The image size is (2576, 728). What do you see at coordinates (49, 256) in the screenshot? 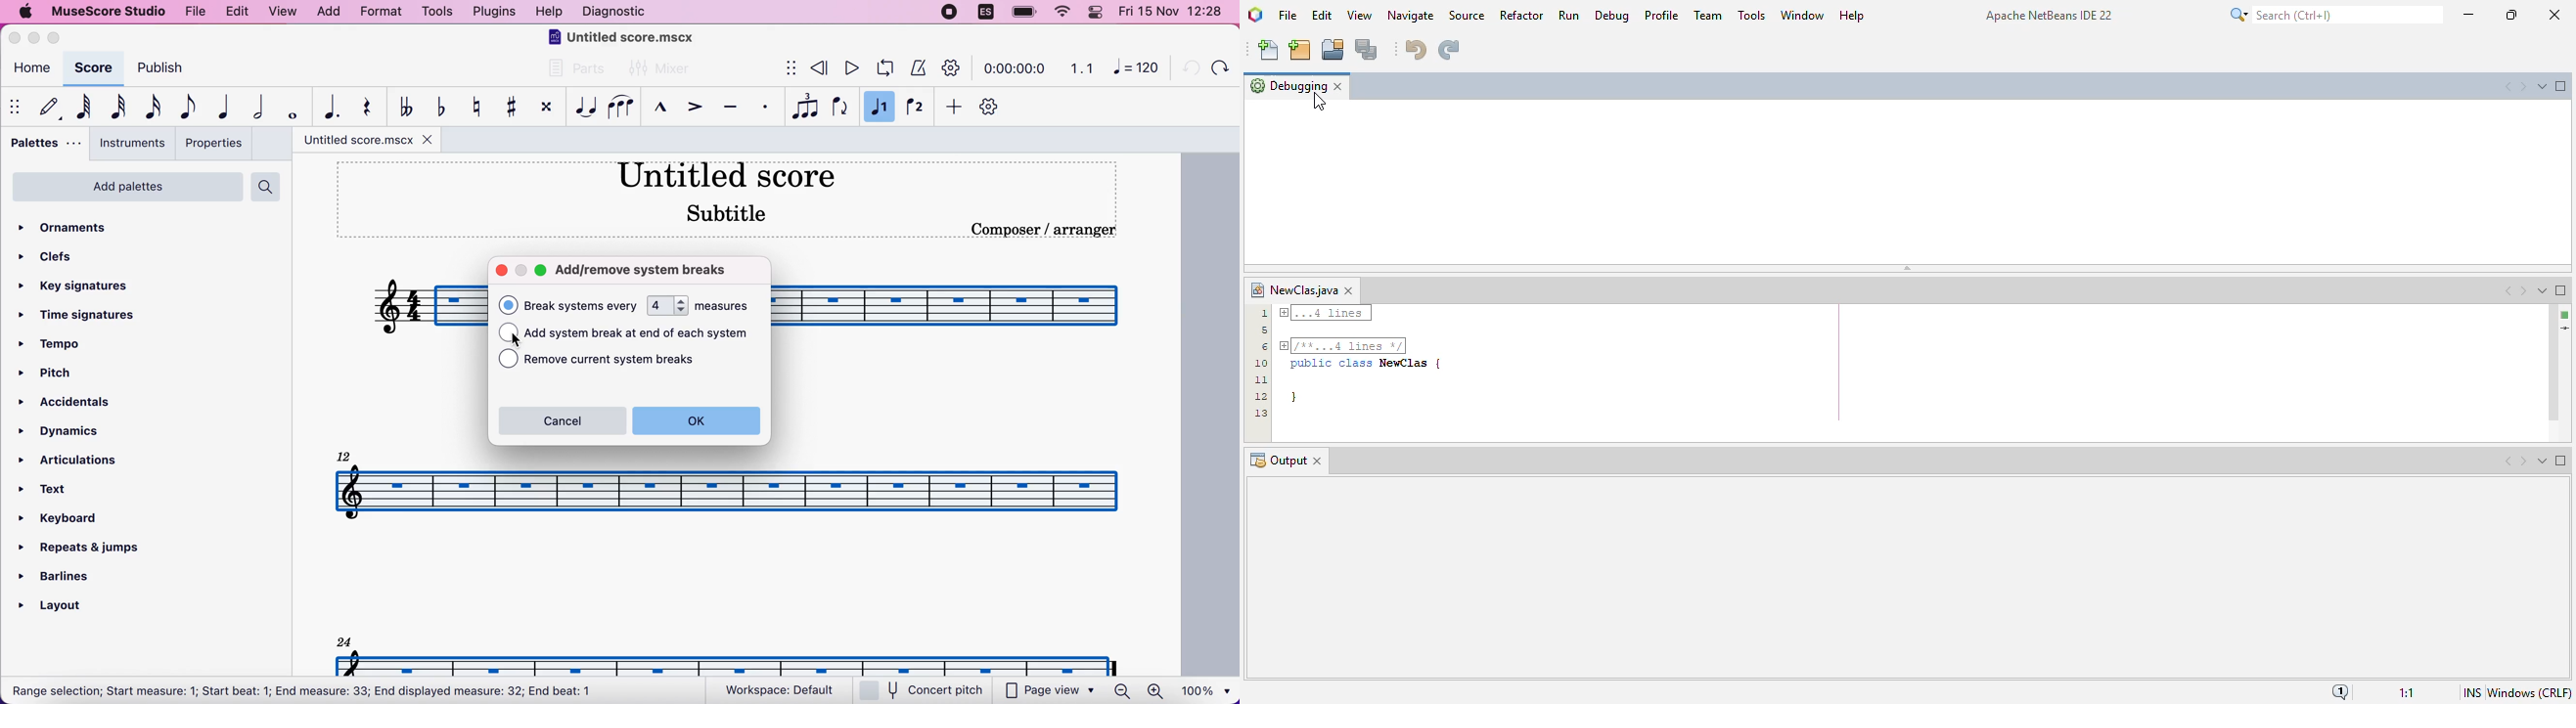
I see `clefs` at bounding box center [49, 256].